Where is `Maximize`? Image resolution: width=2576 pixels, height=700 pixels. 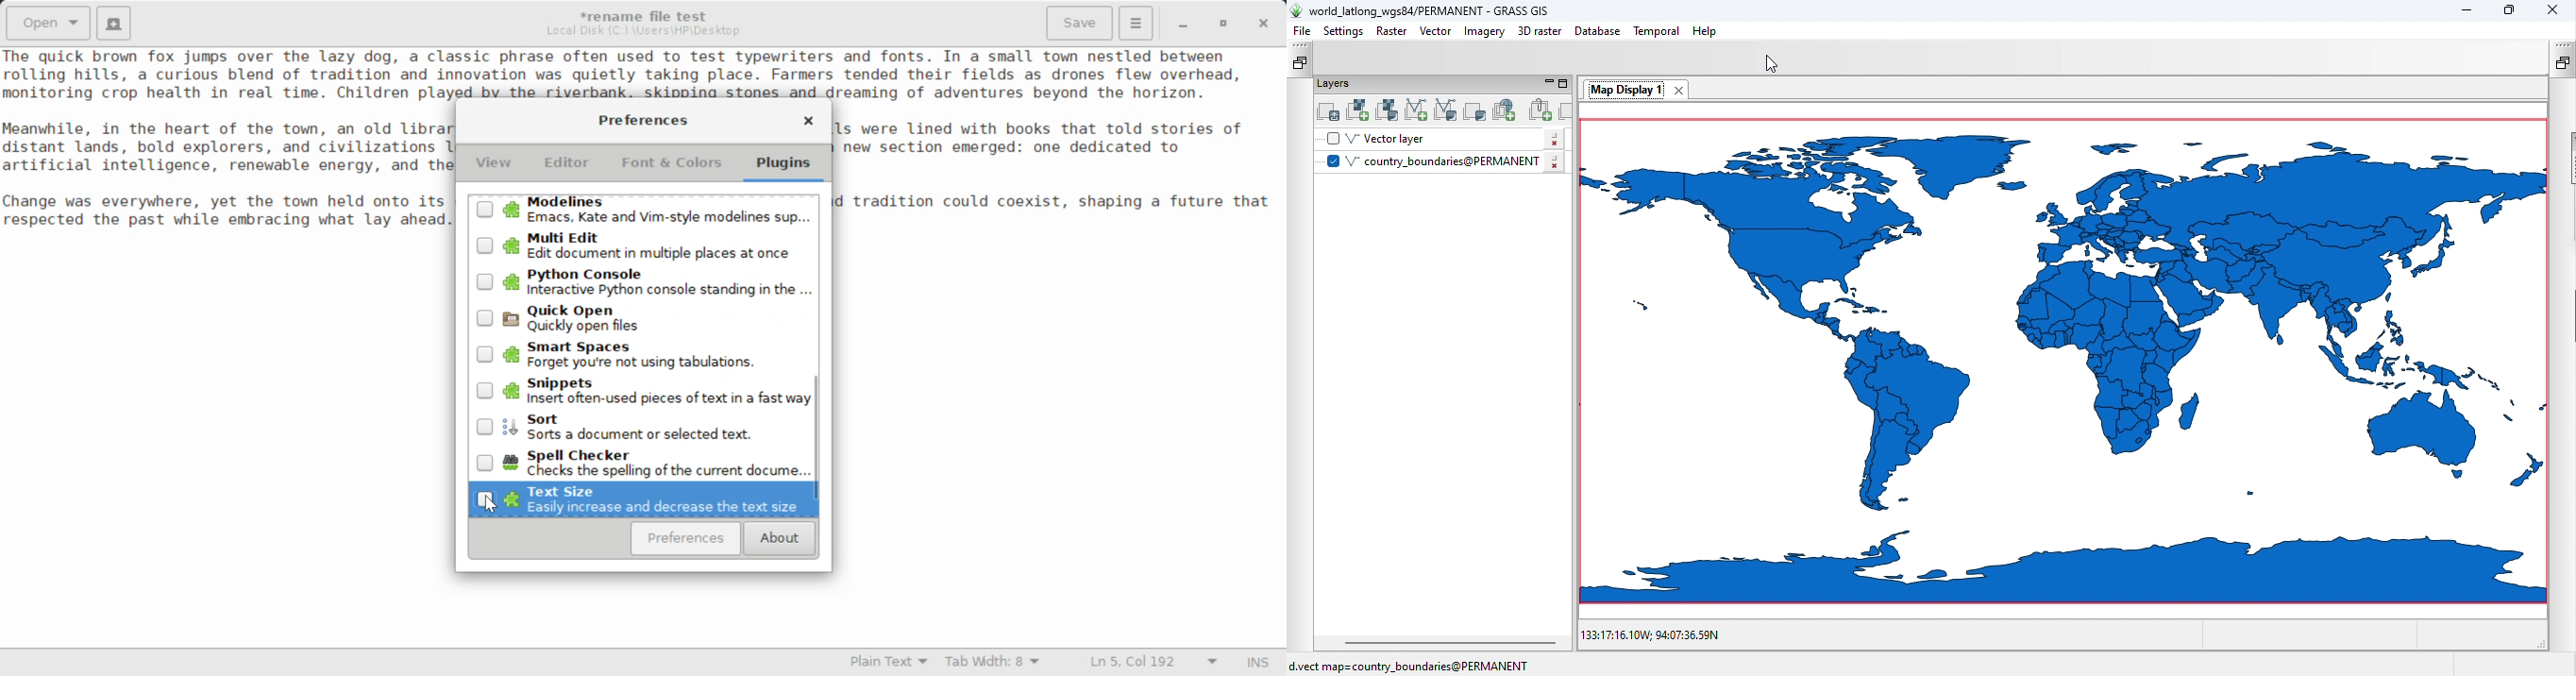
Maximize is located at coordinates (2509, 11).